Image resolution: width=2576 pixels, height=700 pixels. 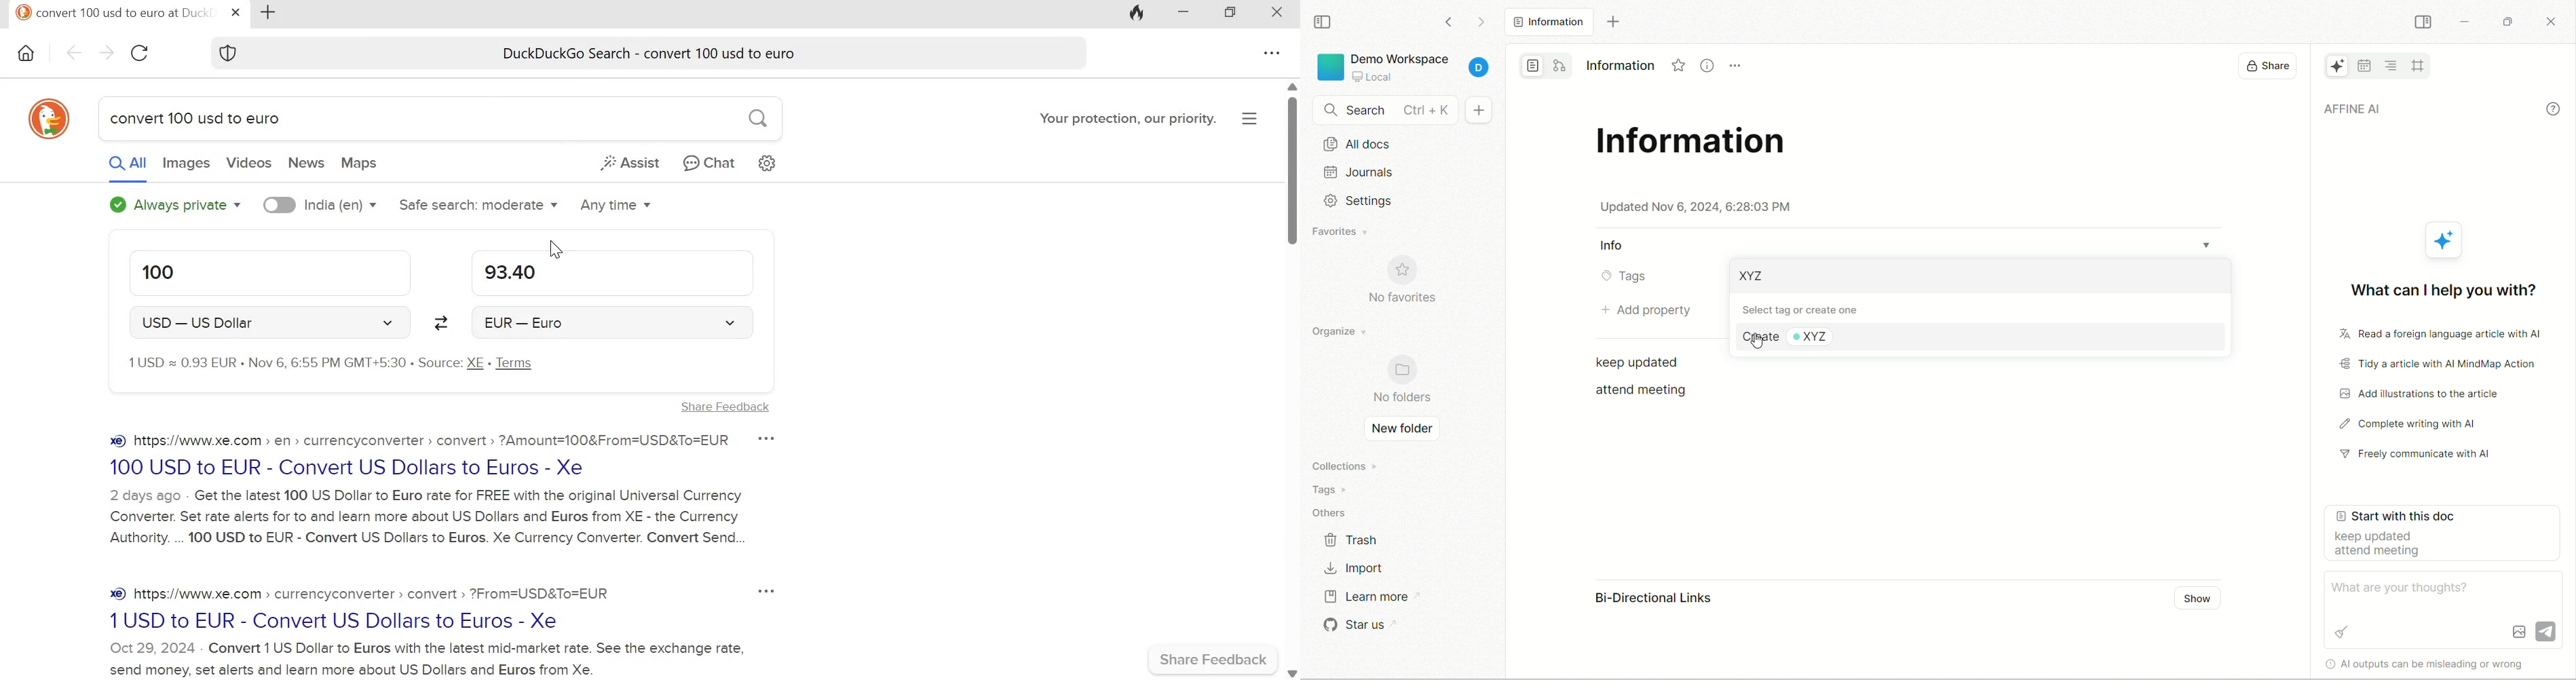 What do you see at coordinates (1697, 207) in the screenshot?
I see `date & time` at bounding box center [1697, 207].